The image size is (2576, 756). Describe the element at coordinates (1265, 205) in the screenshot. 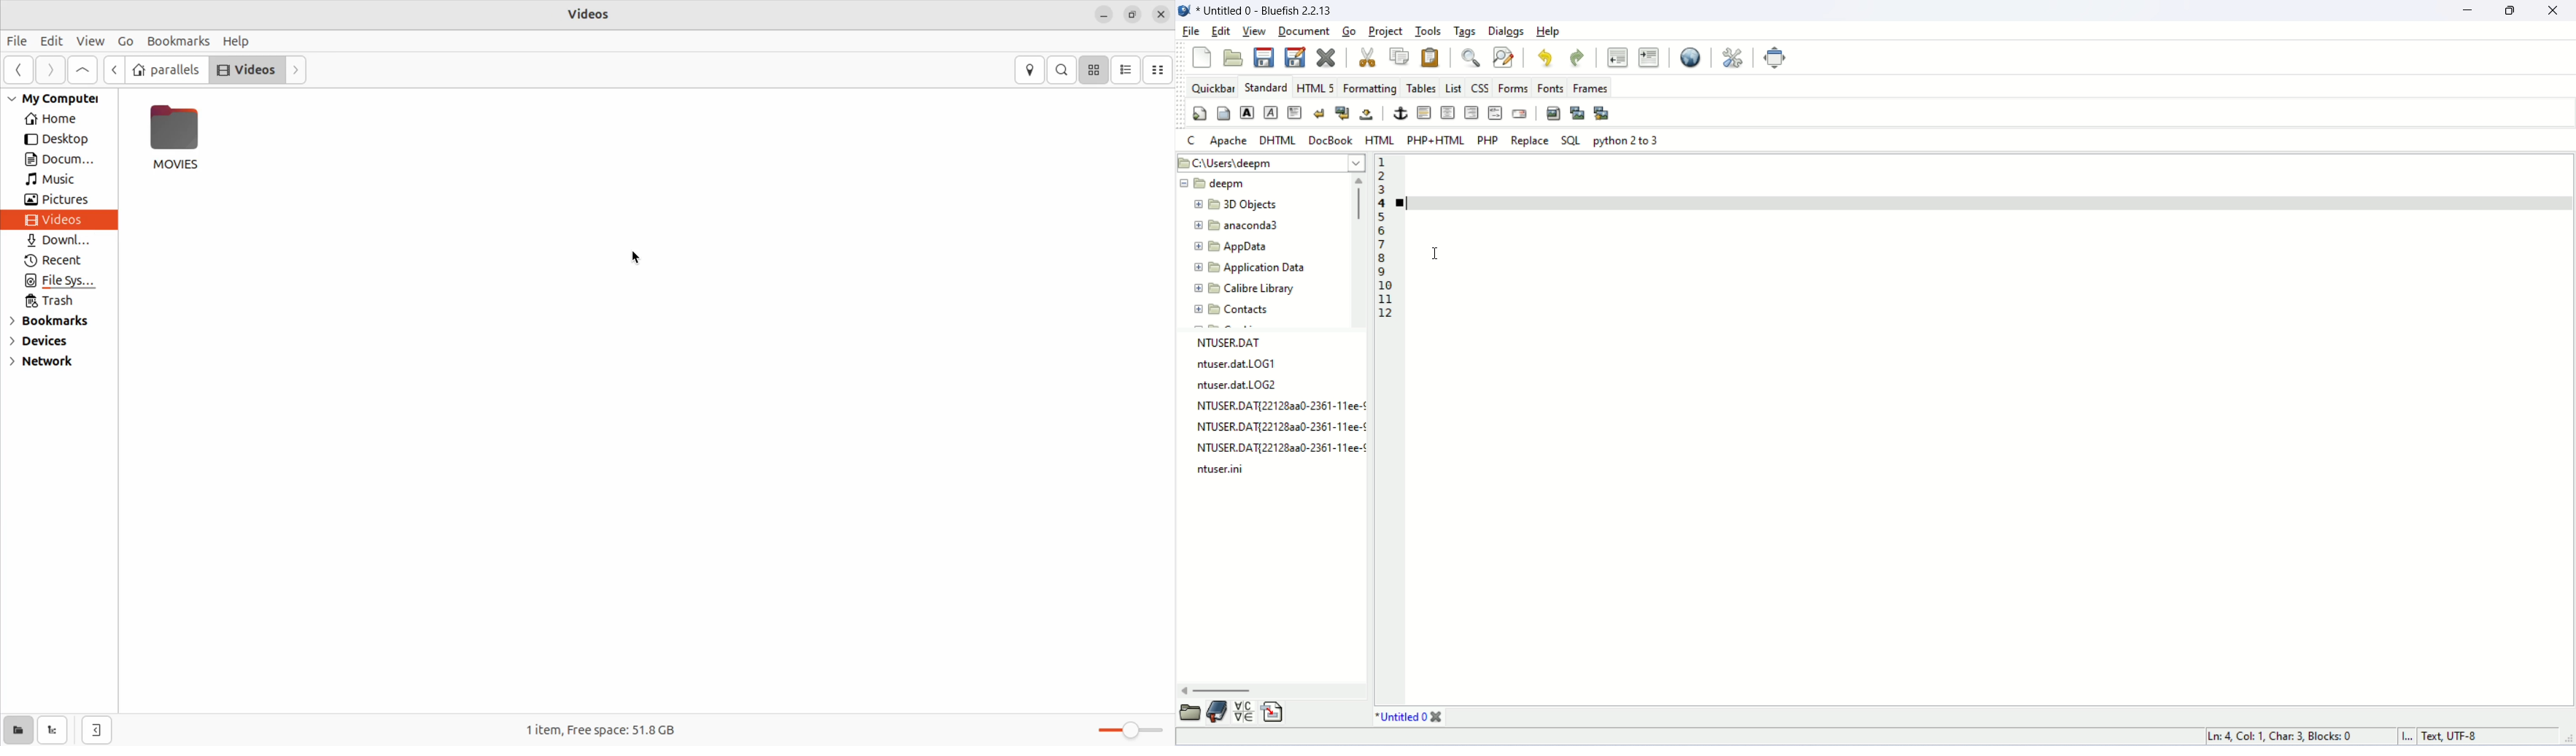

I see `folder name` at that location.